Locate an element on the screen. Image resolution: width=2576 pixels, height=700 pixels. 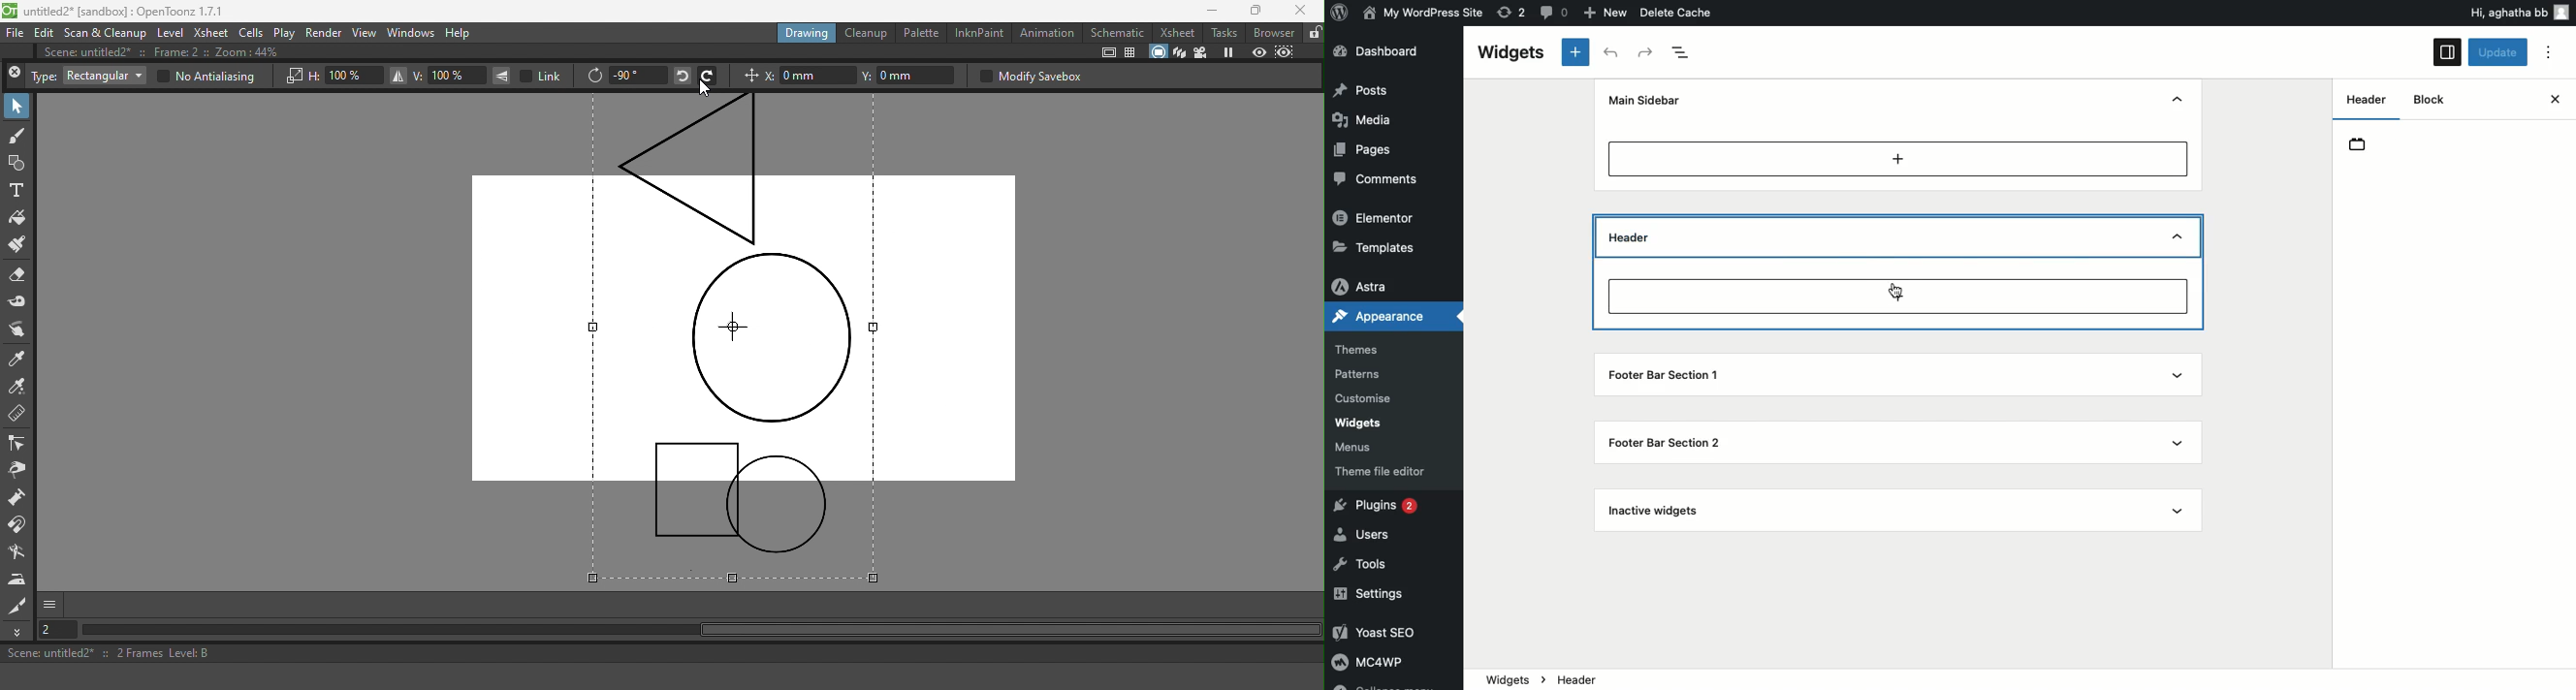
Posts is located at coordinates (1363, 90).